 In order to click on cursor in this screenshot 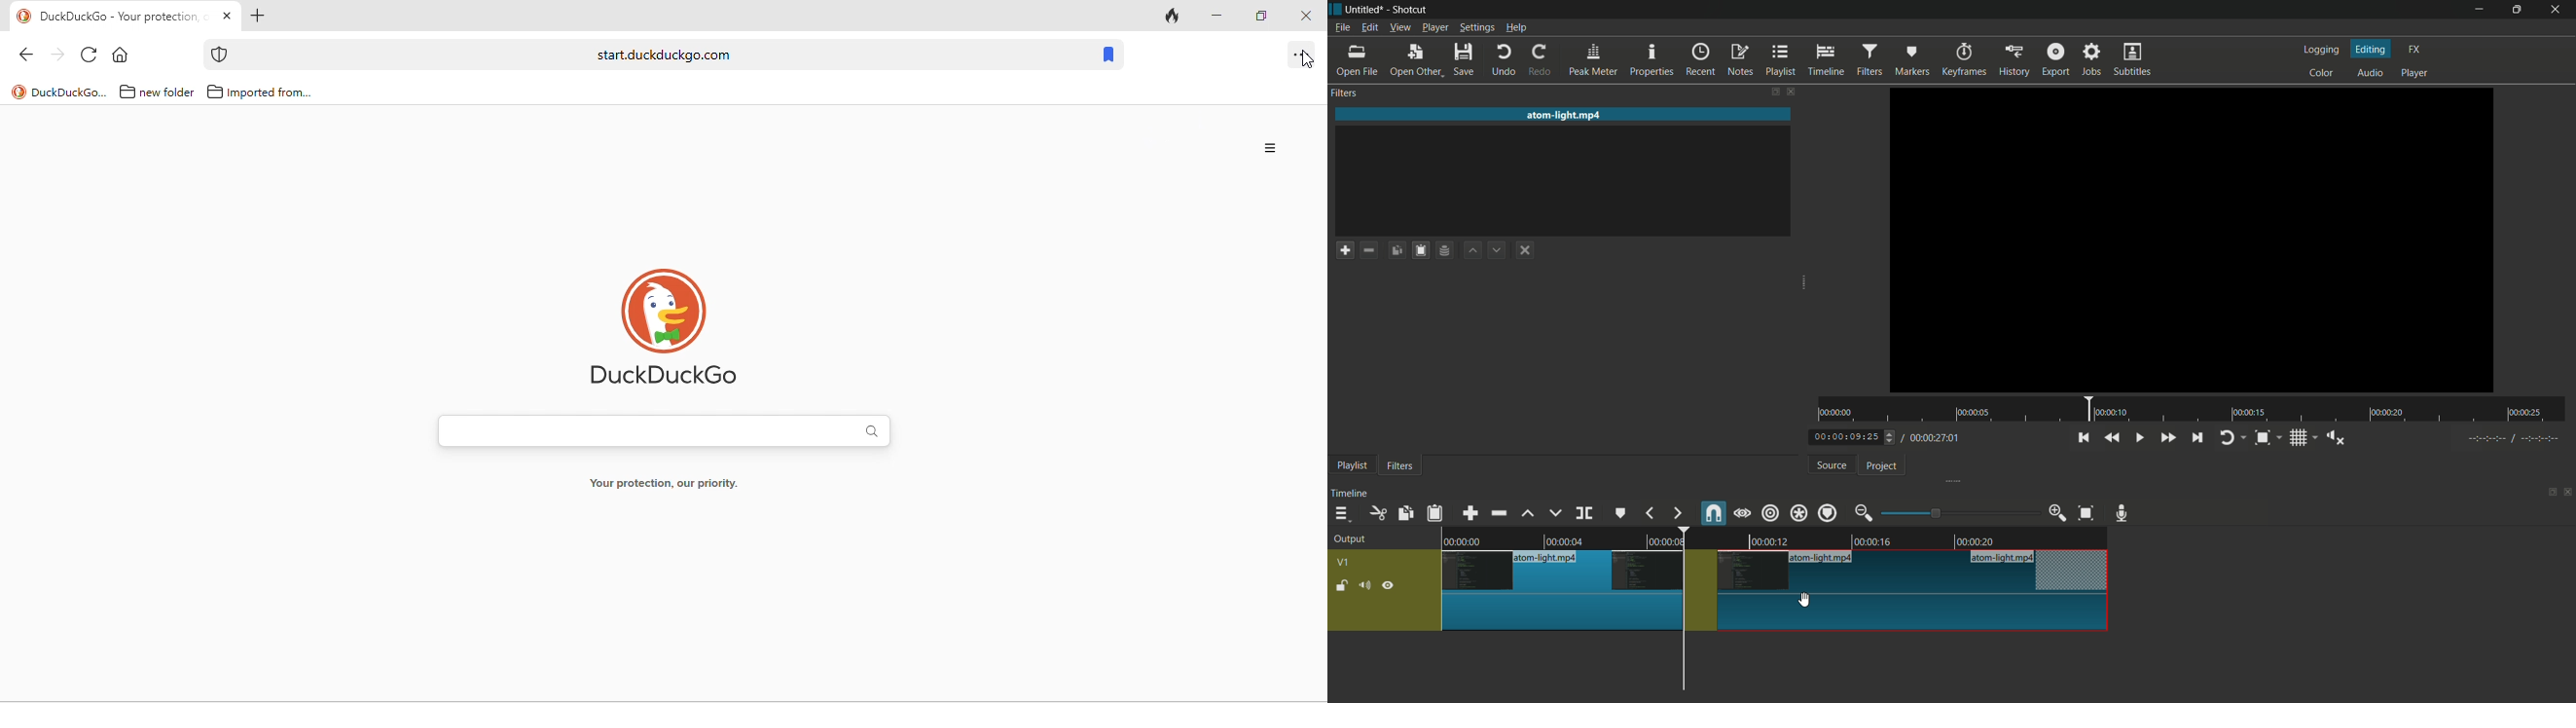, I will do `click(1808, 599)`.